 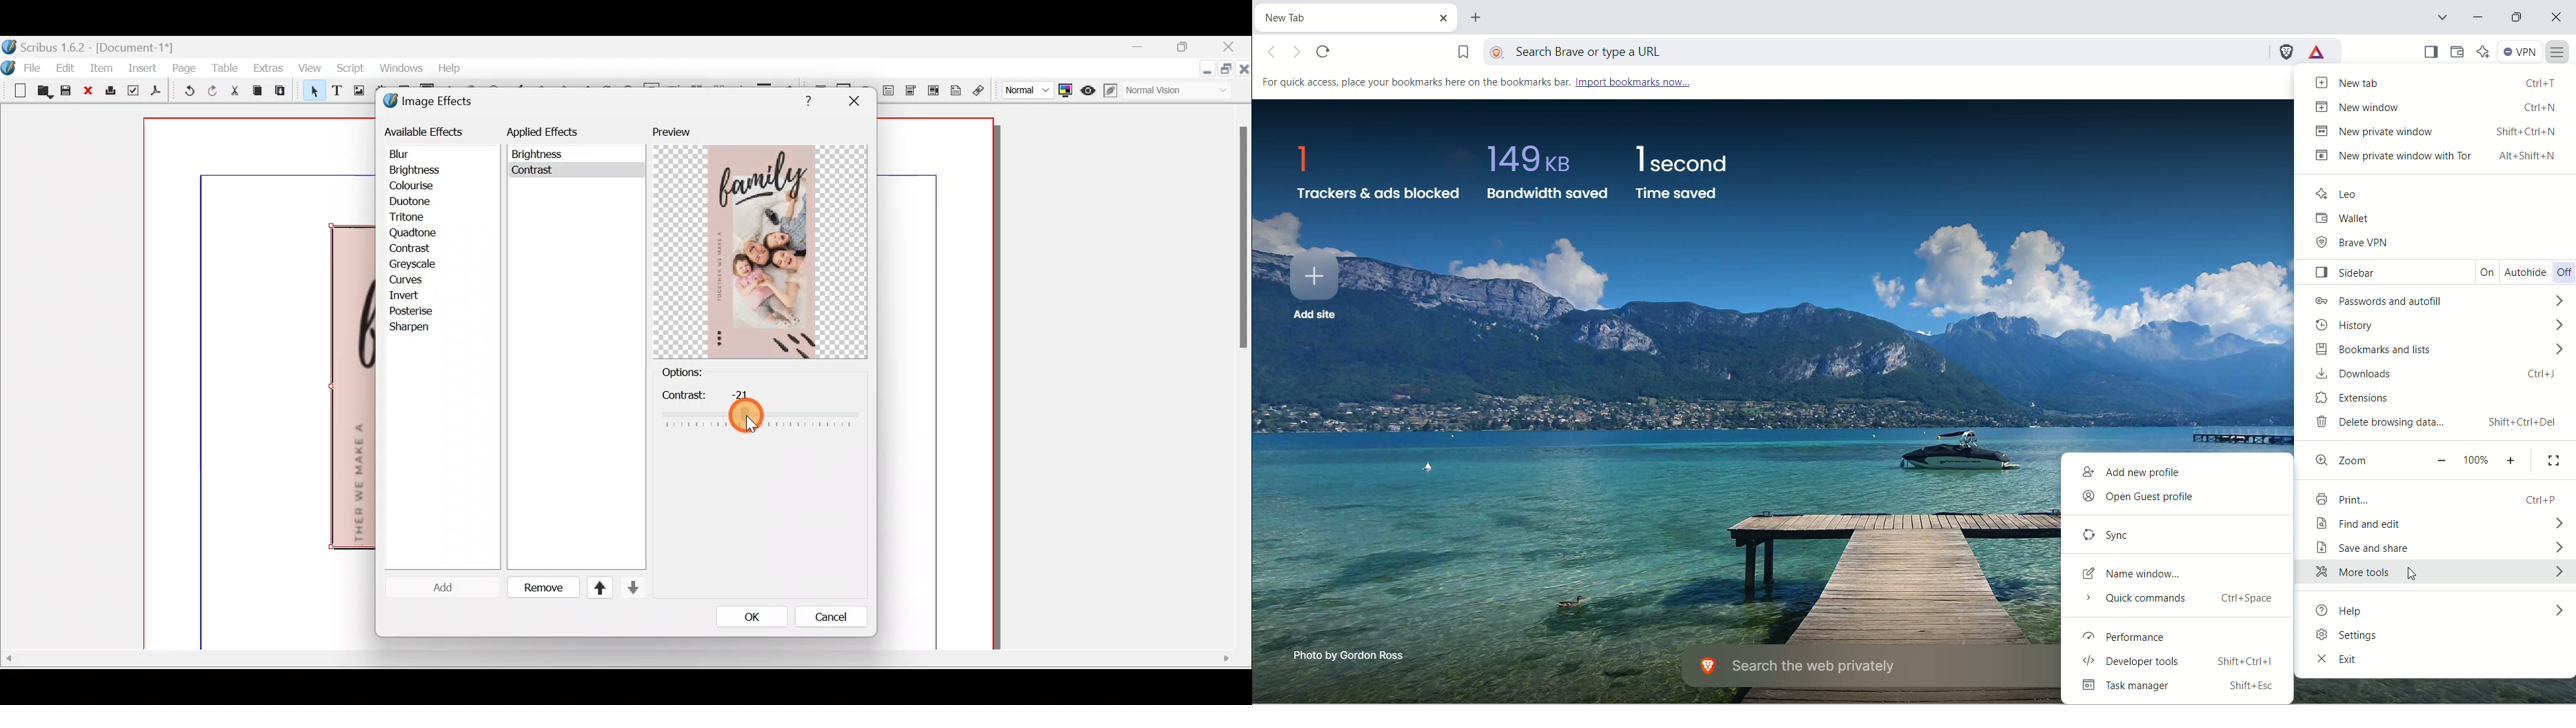 What do you see at coordinates (450, 67) in the screenshot?
I see `Help` at bounding box center [450, 67].